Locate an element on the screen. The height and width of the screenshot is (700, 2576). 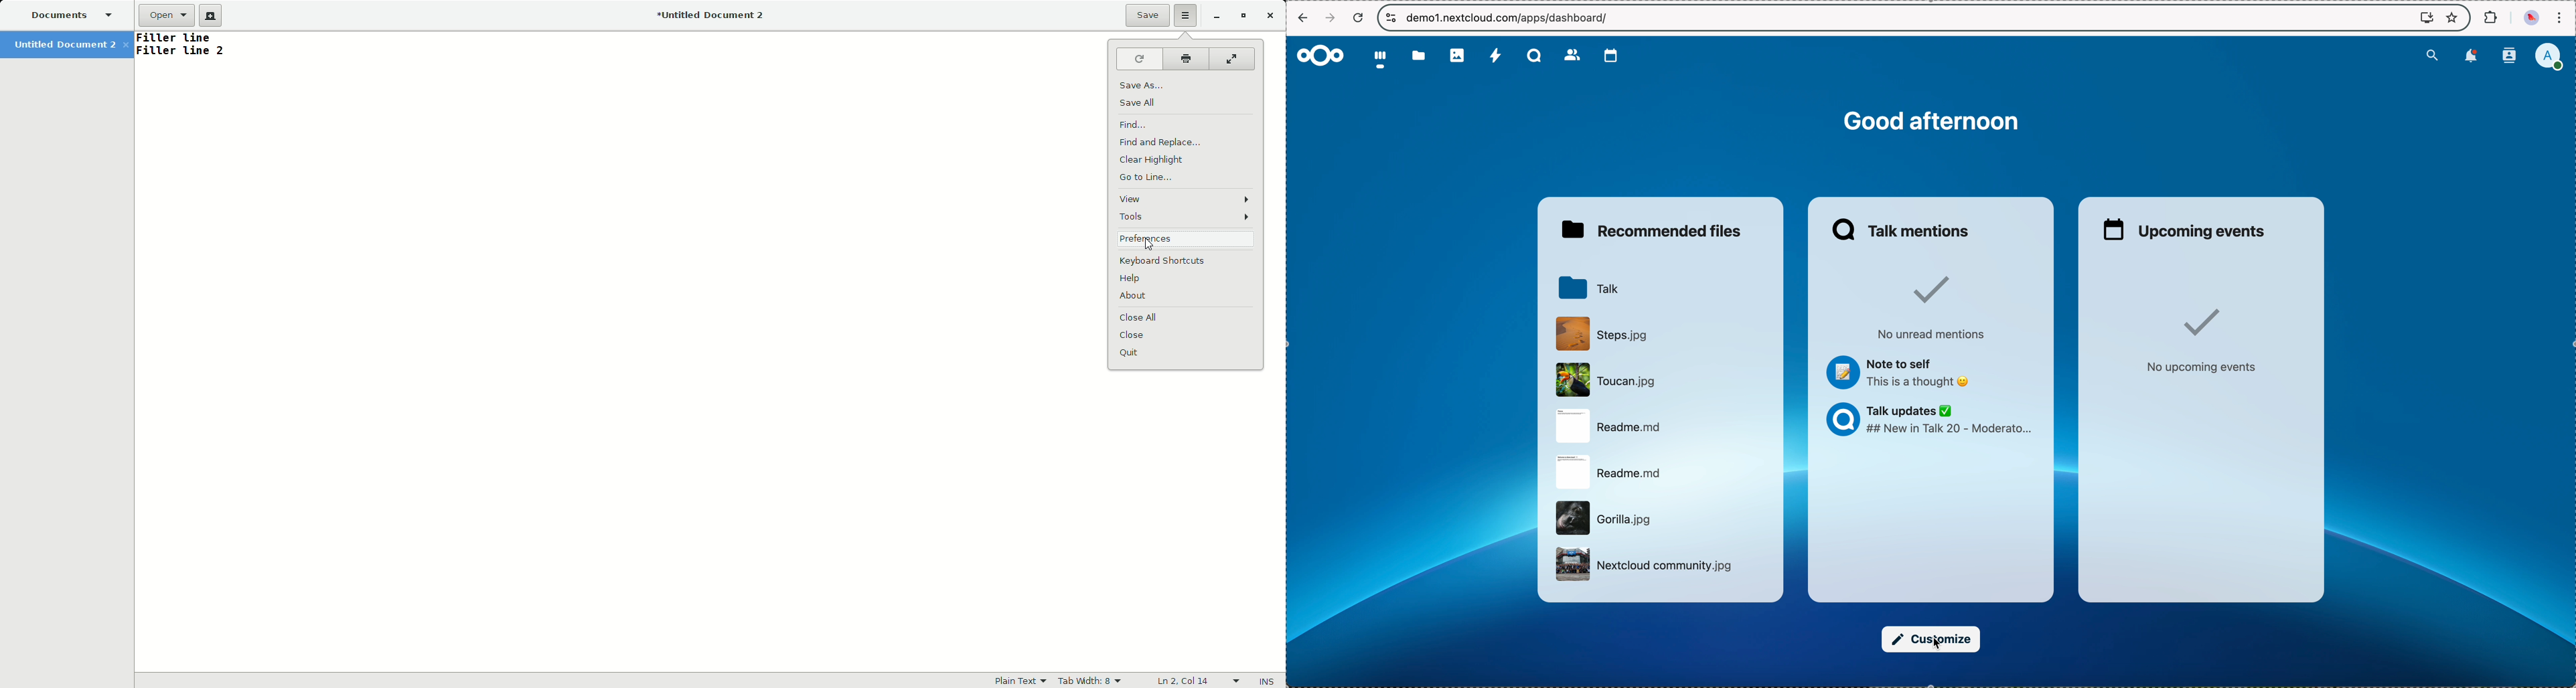
contacts is located at coordinates (2510, 56).